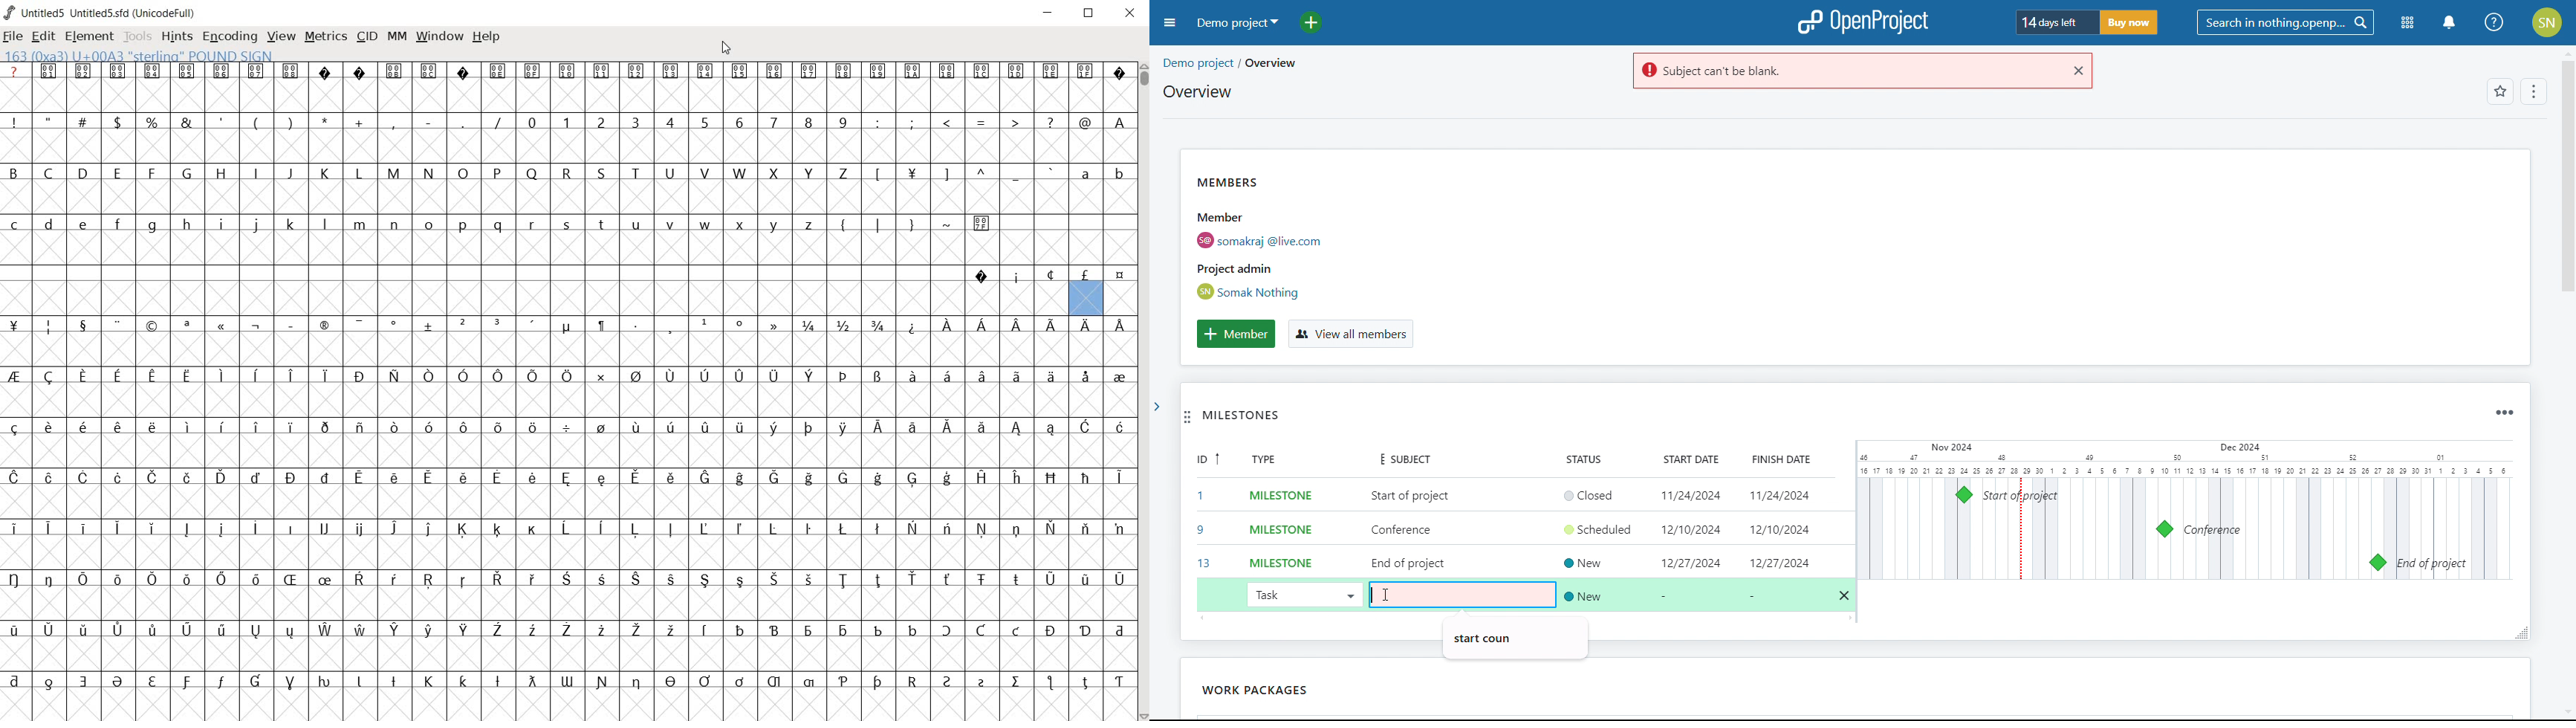 Image resolution: width=2576 pixels, height=728 pixels. I want to click on Symbol, so click(982, 431).